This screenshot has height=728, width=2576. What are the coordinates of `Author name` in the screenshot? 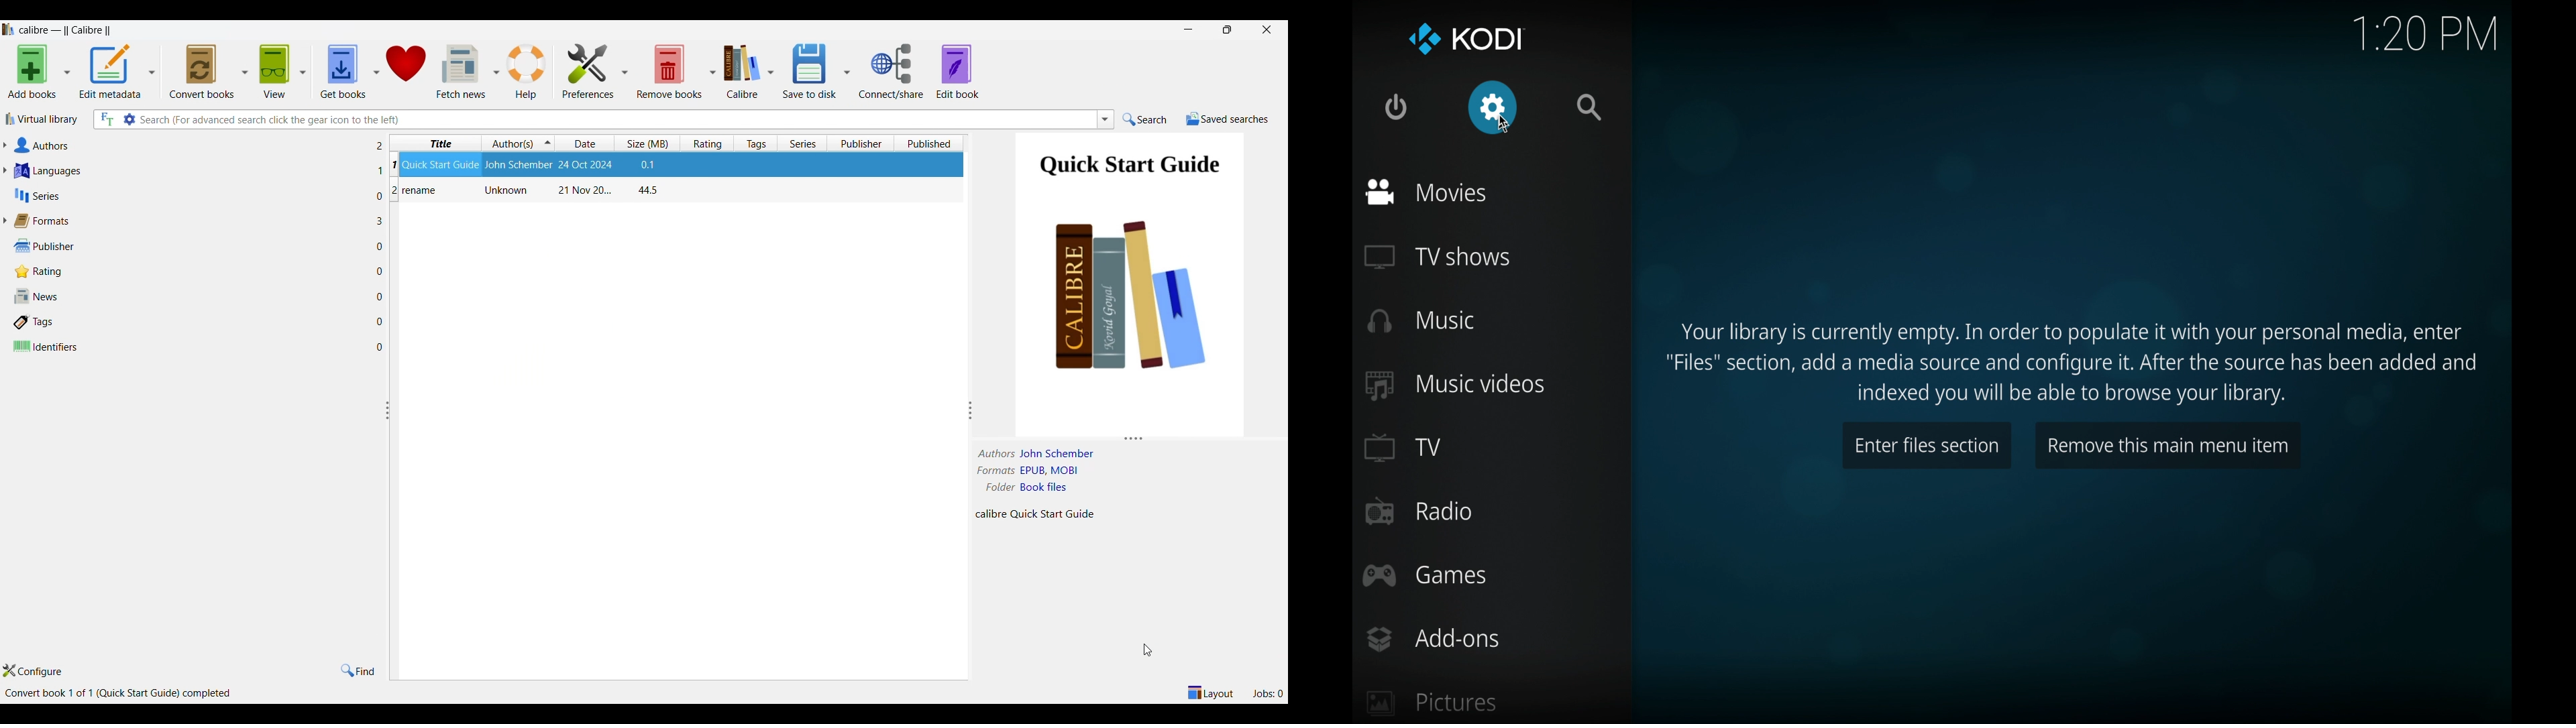 It's located at (1060, 454).